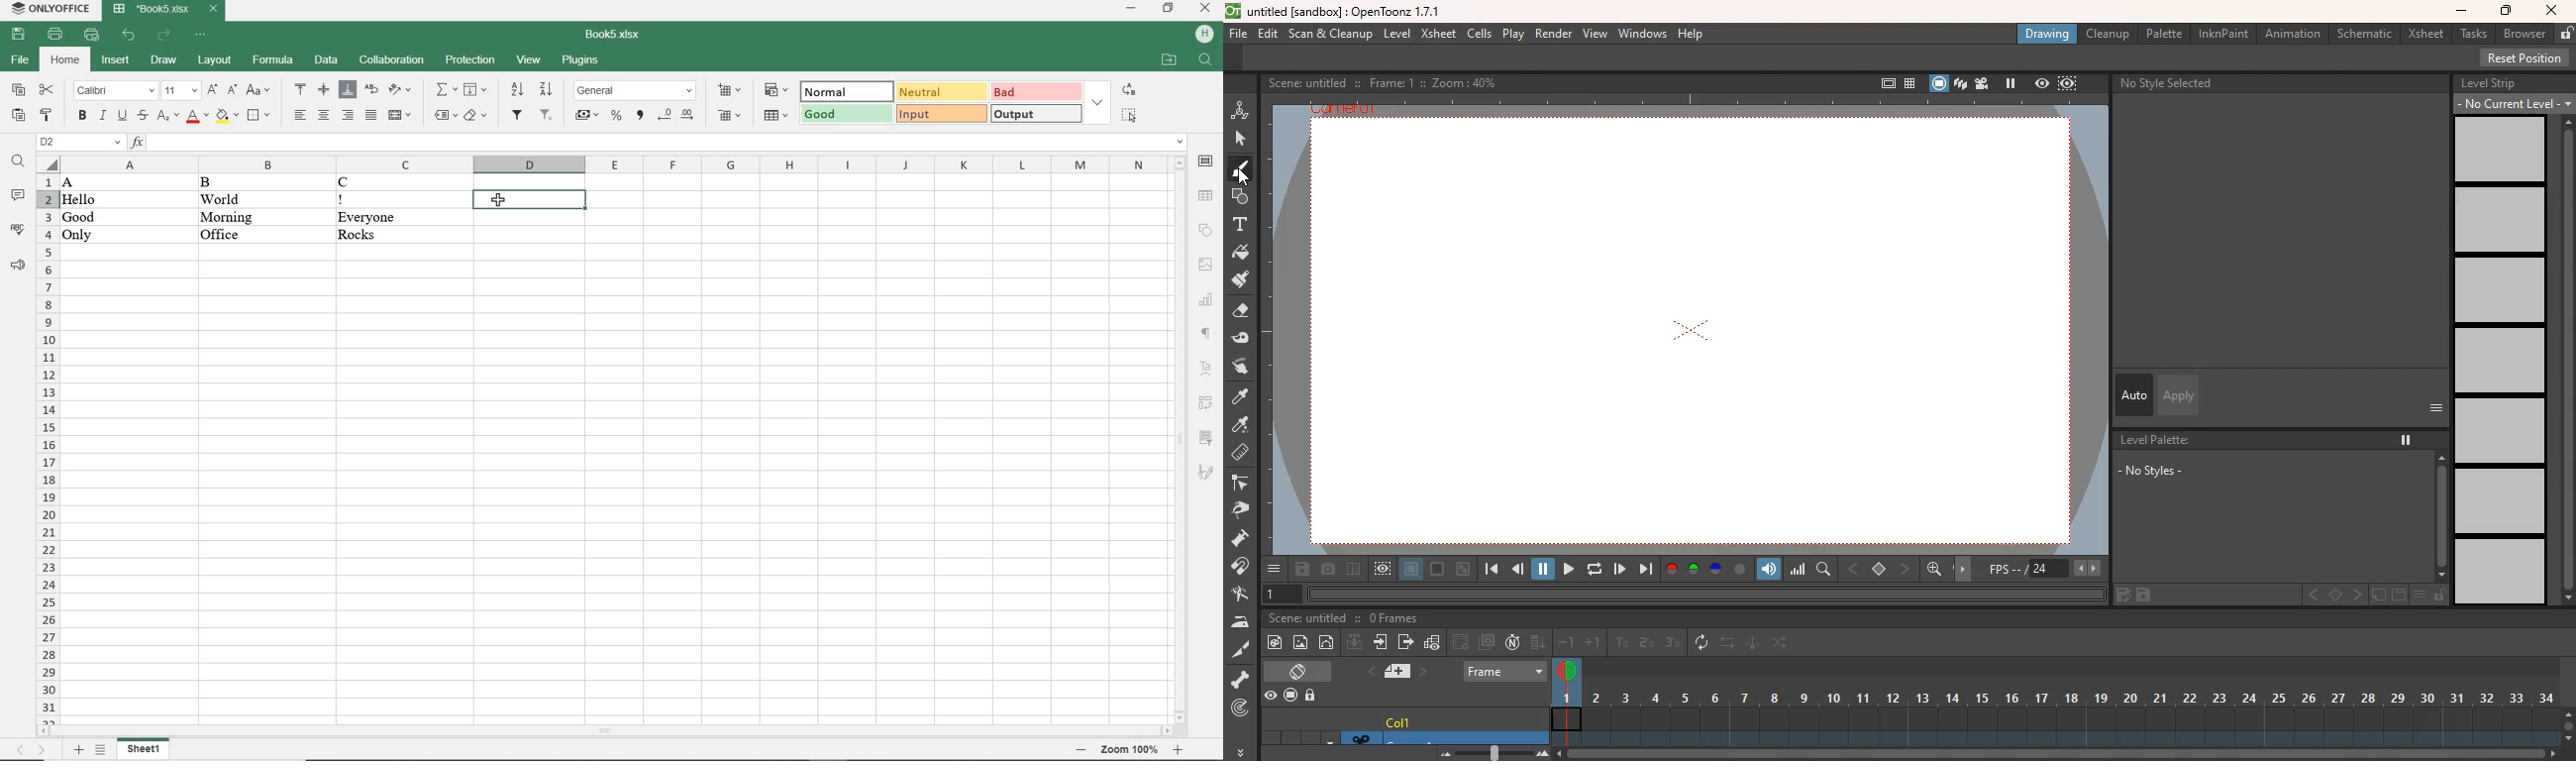 This screenshot has width=2576, height=784. I want to click on find, so click(1825, 570).